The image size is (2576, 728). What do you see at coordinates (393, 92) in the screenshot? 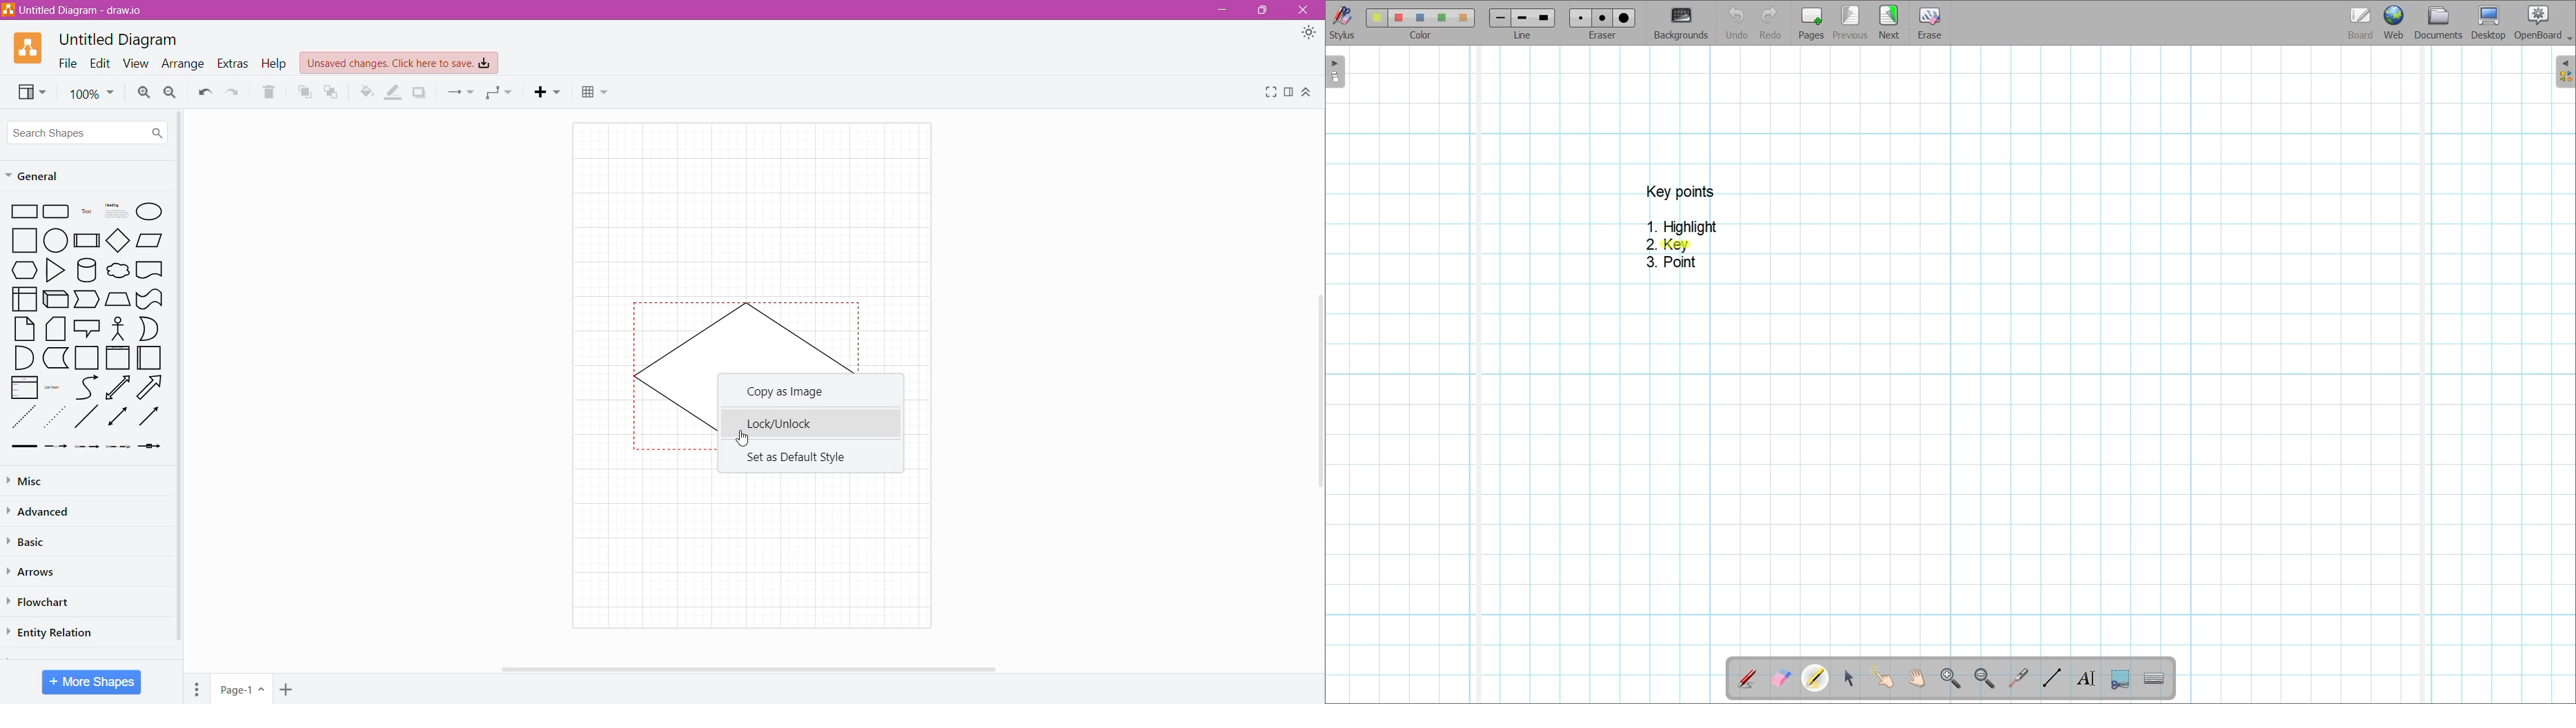
I see `Line Color` at bounding box center [393, 92].